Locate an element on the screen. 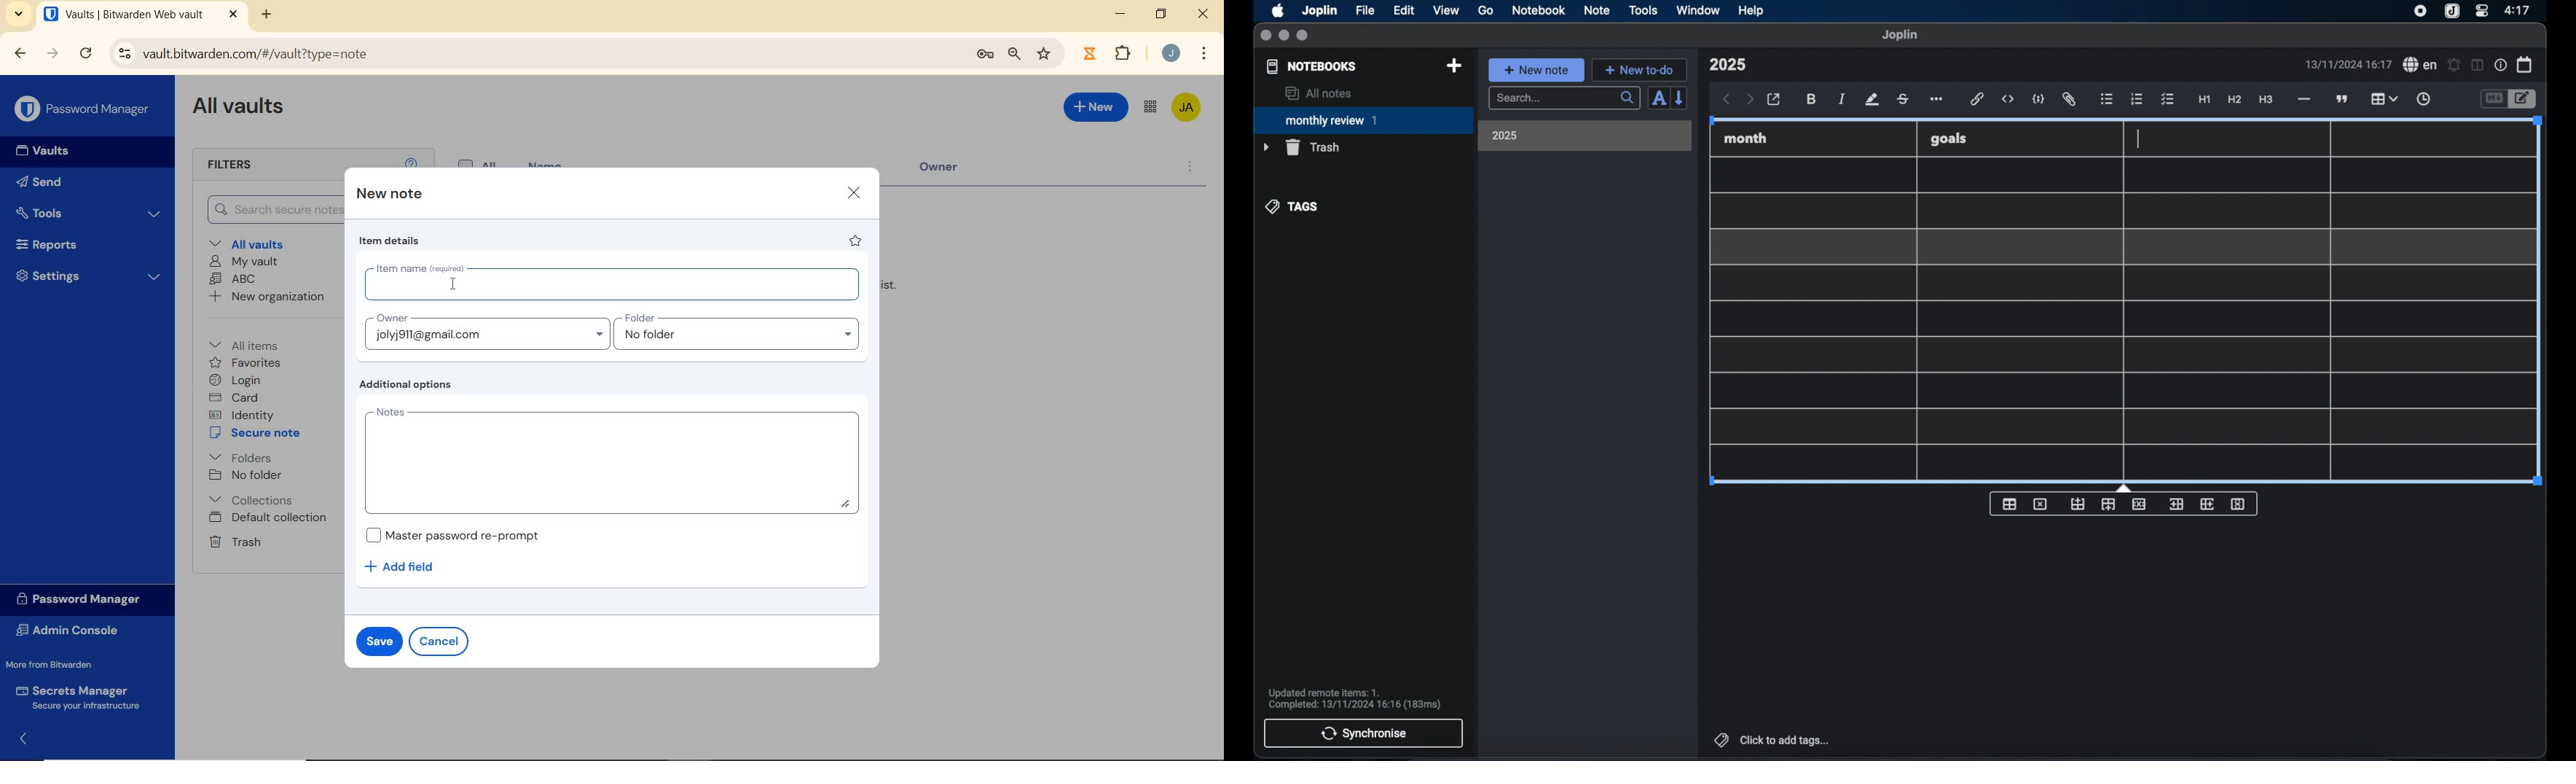  notebook is located at coordinates (1539, 11).